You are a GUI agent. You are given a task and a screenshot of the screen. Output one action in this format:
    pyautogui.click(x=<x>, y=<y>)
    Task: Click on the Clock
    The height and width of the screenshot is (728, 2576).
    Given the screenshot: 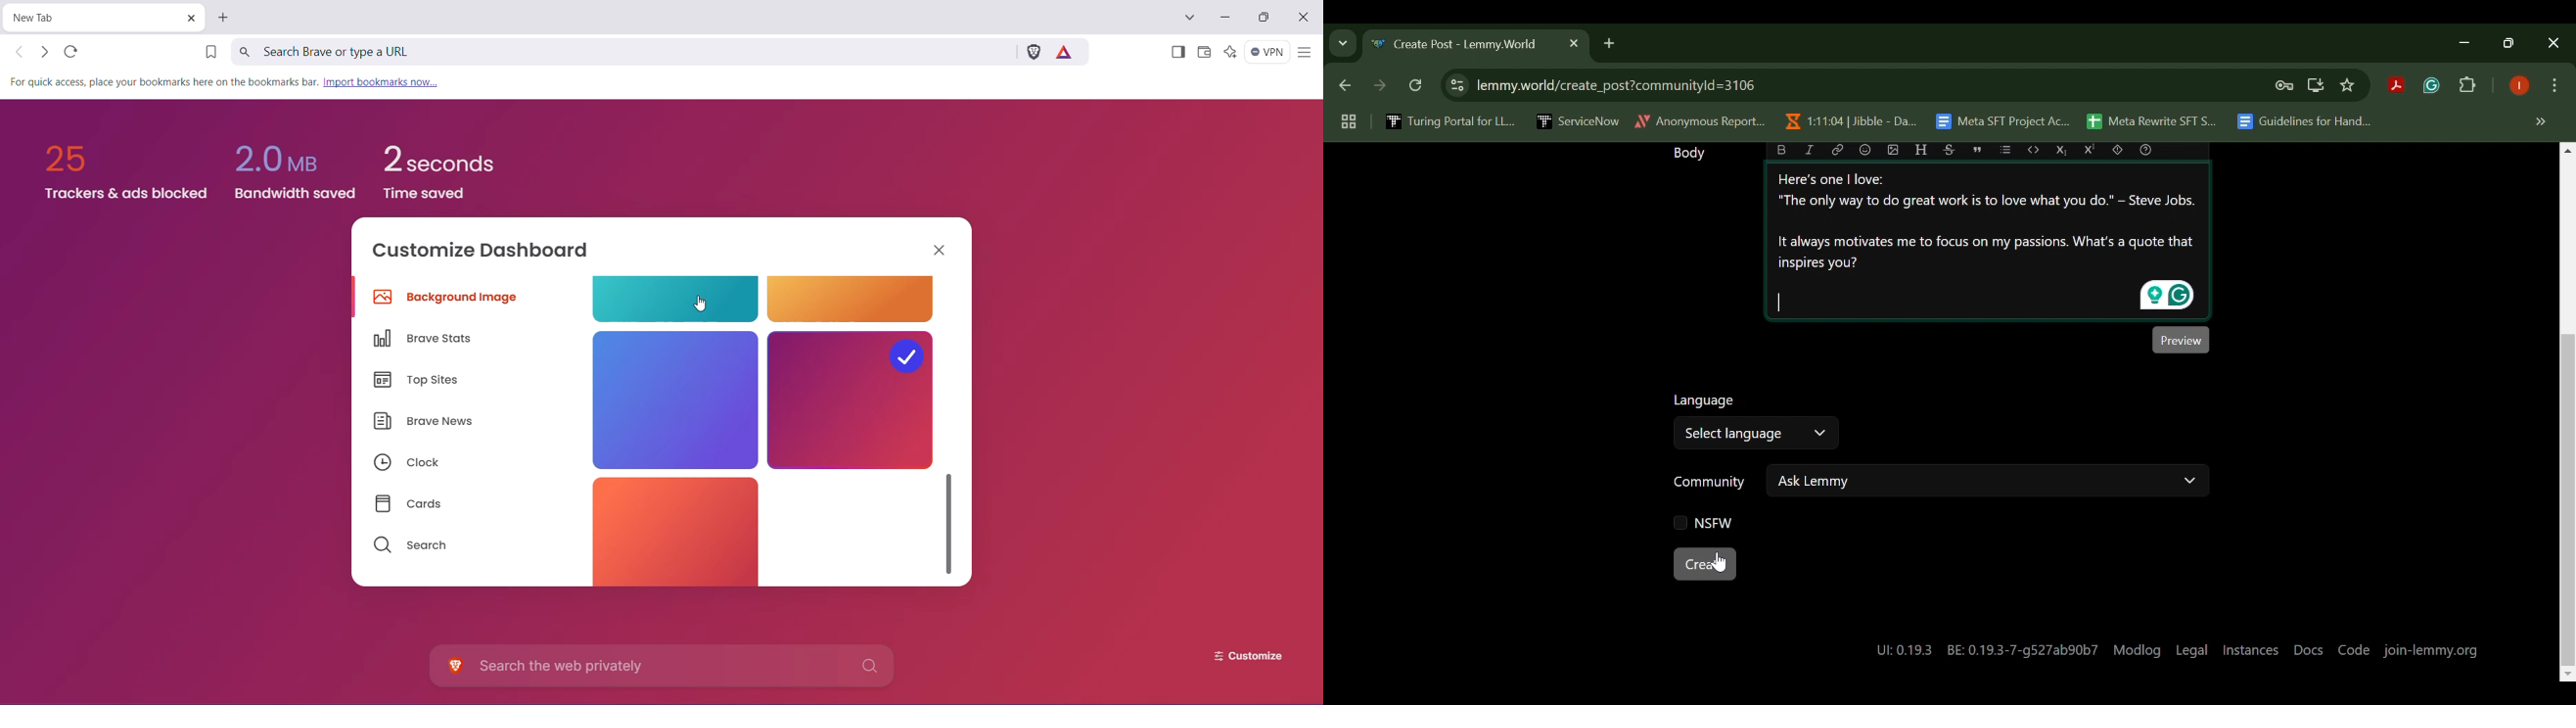 What is the action you would take?
    pyautogui.click(x=406, y=464)
    